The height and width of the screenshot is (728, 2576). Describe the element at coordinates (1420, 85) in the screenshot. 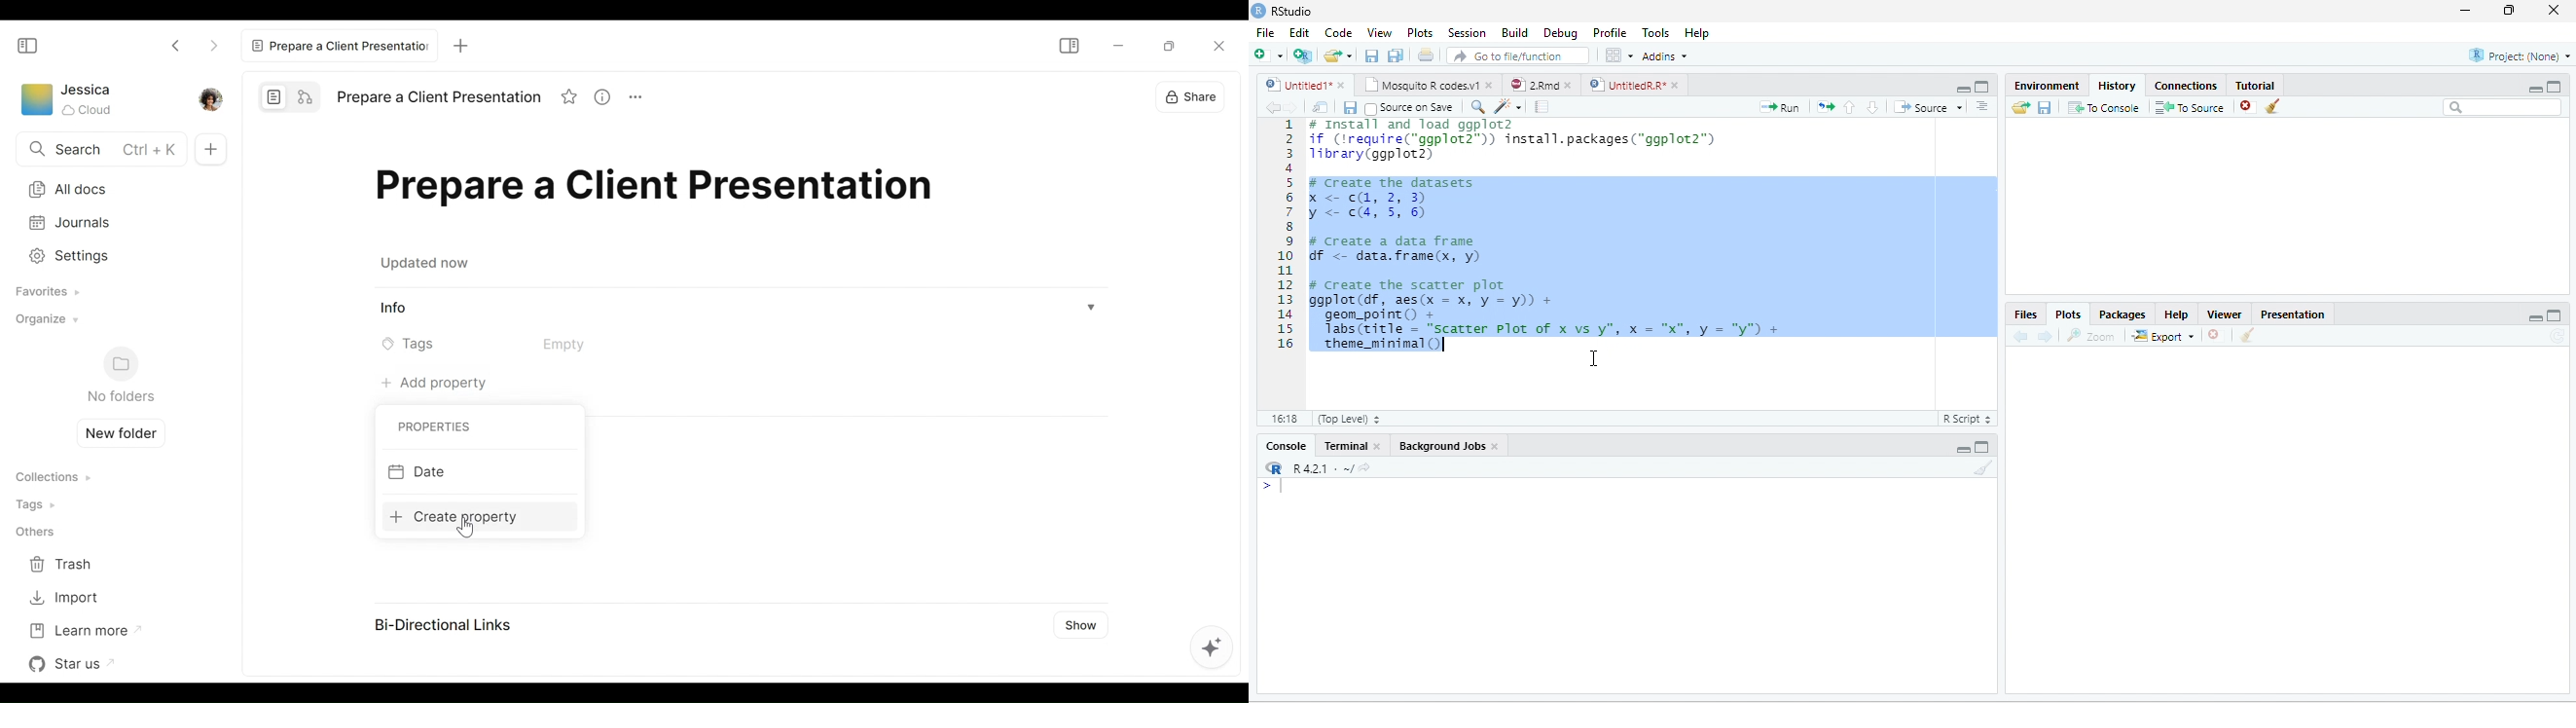

I see `Mosquito R codes.v1` at that location.